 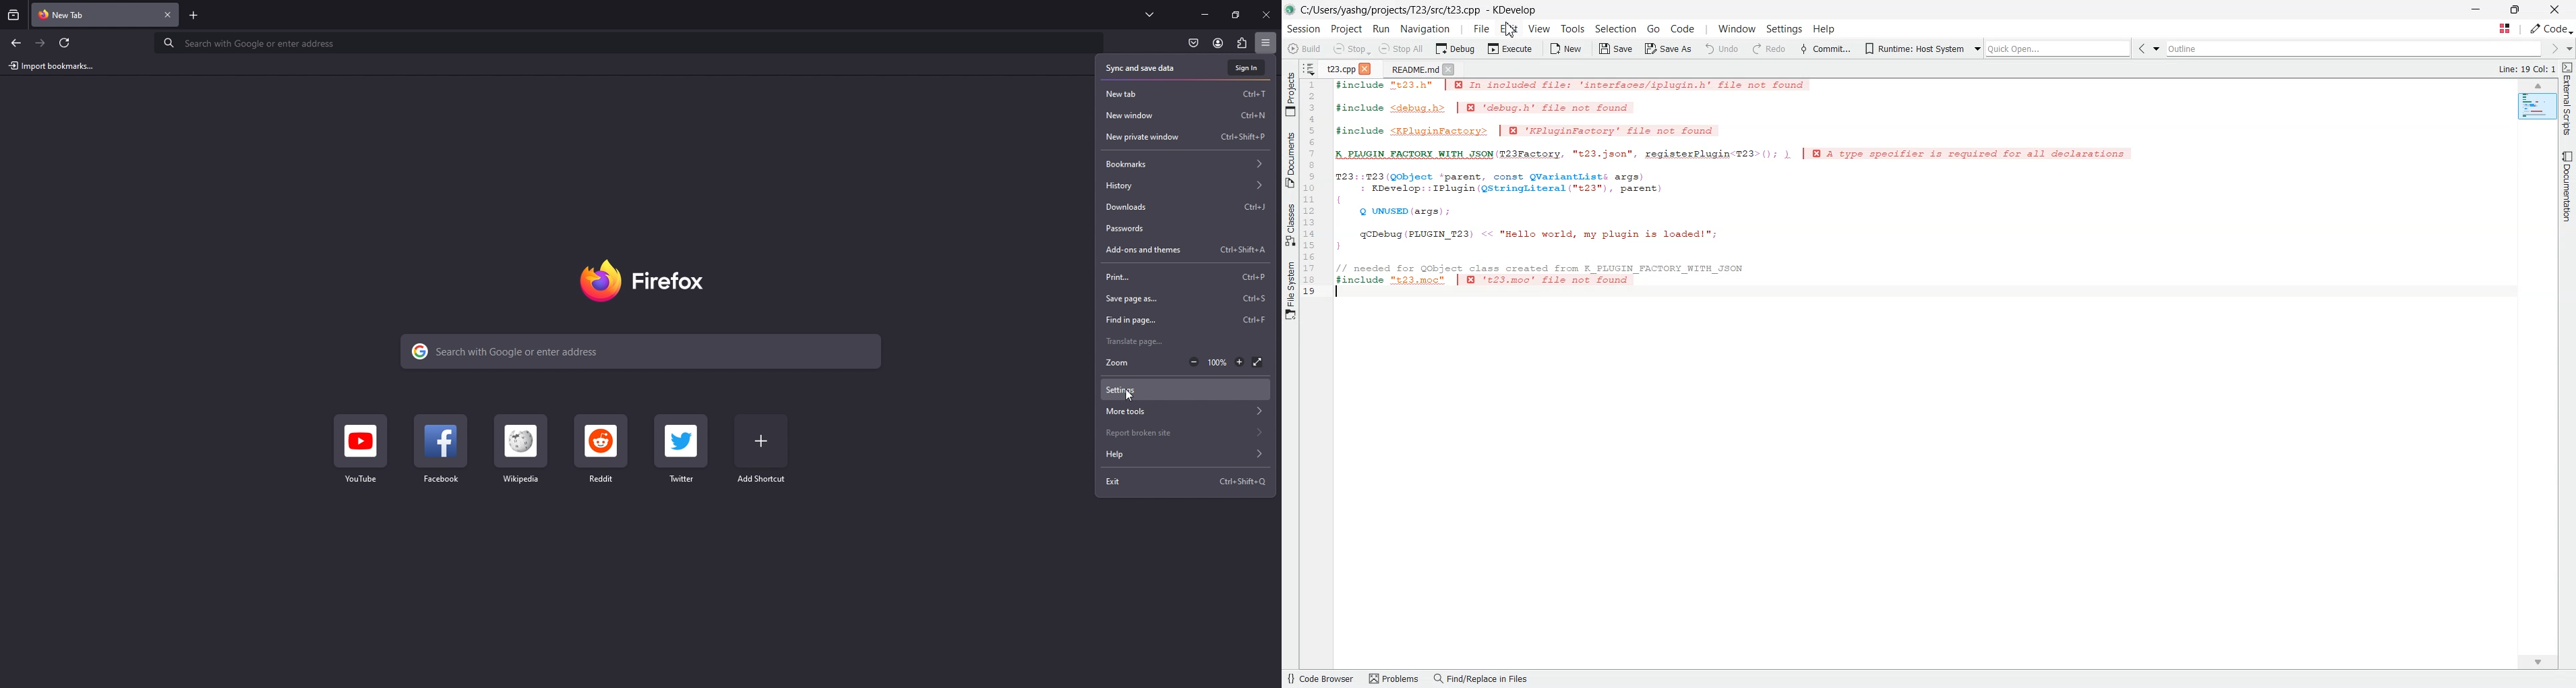 I want to click on recent browsing, so click(x=15, y=15).